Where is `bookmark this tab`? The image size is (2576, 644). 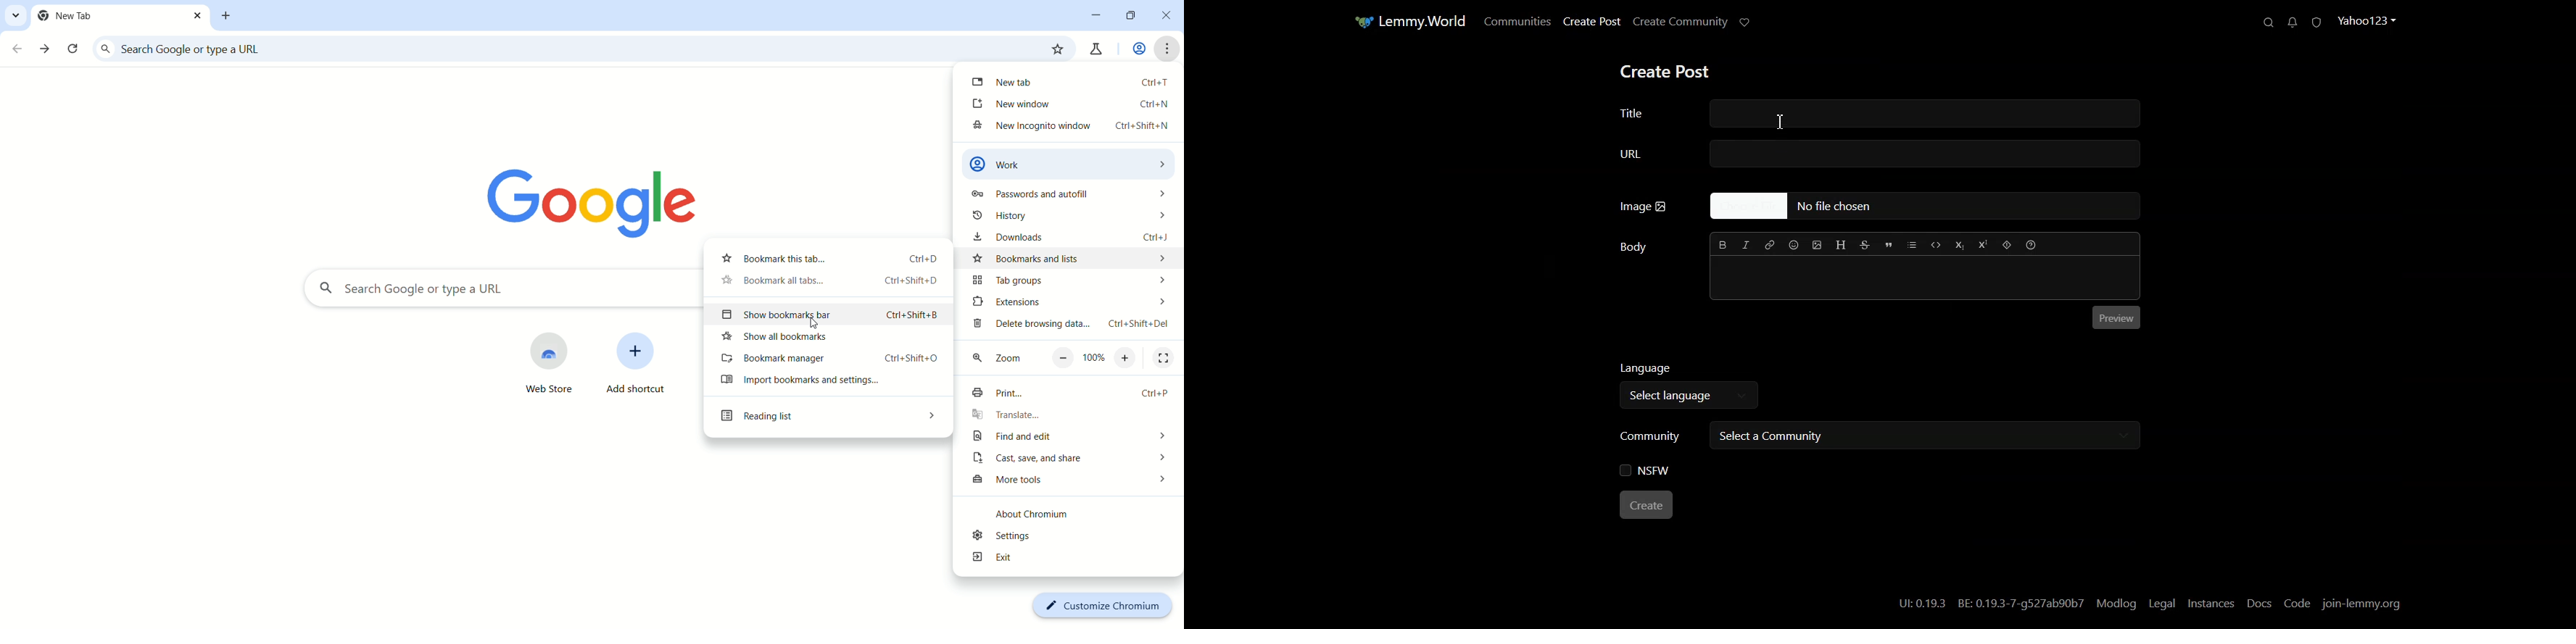
bookmark this tab is located at coordinates (825, 257).